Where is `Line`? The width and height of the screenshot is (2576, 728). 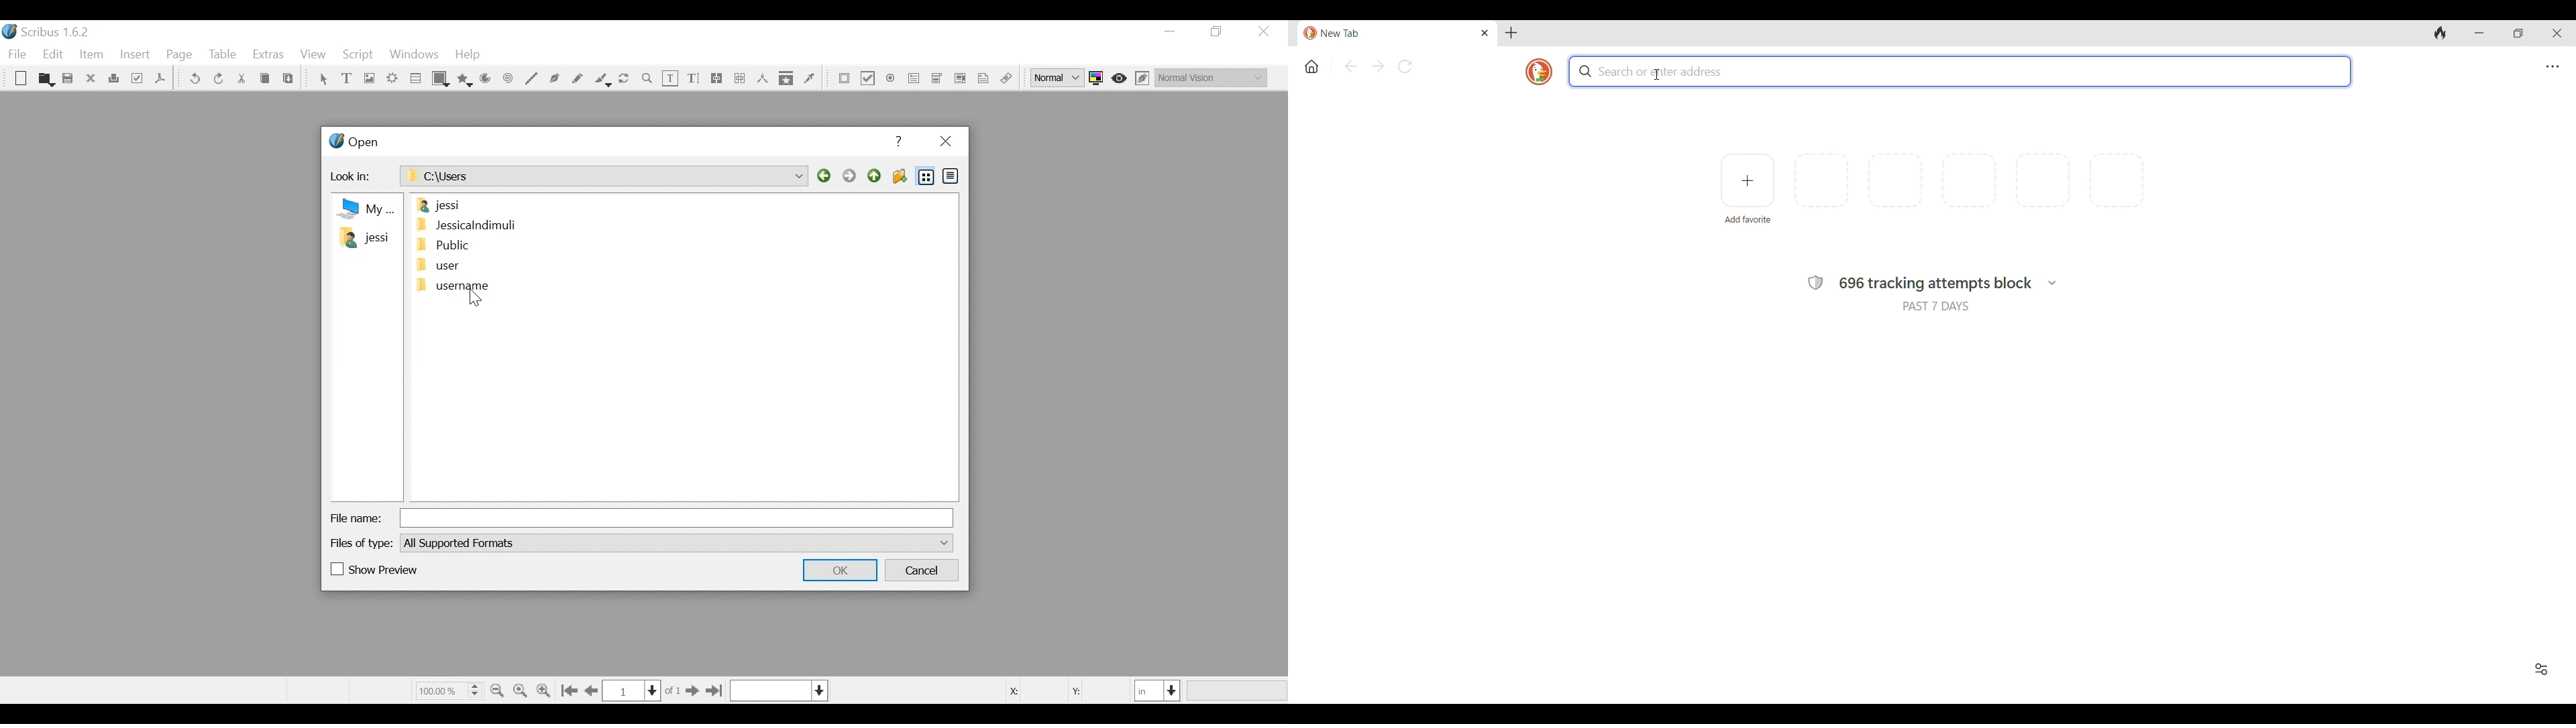
Line is located at coordinates (531, 79).